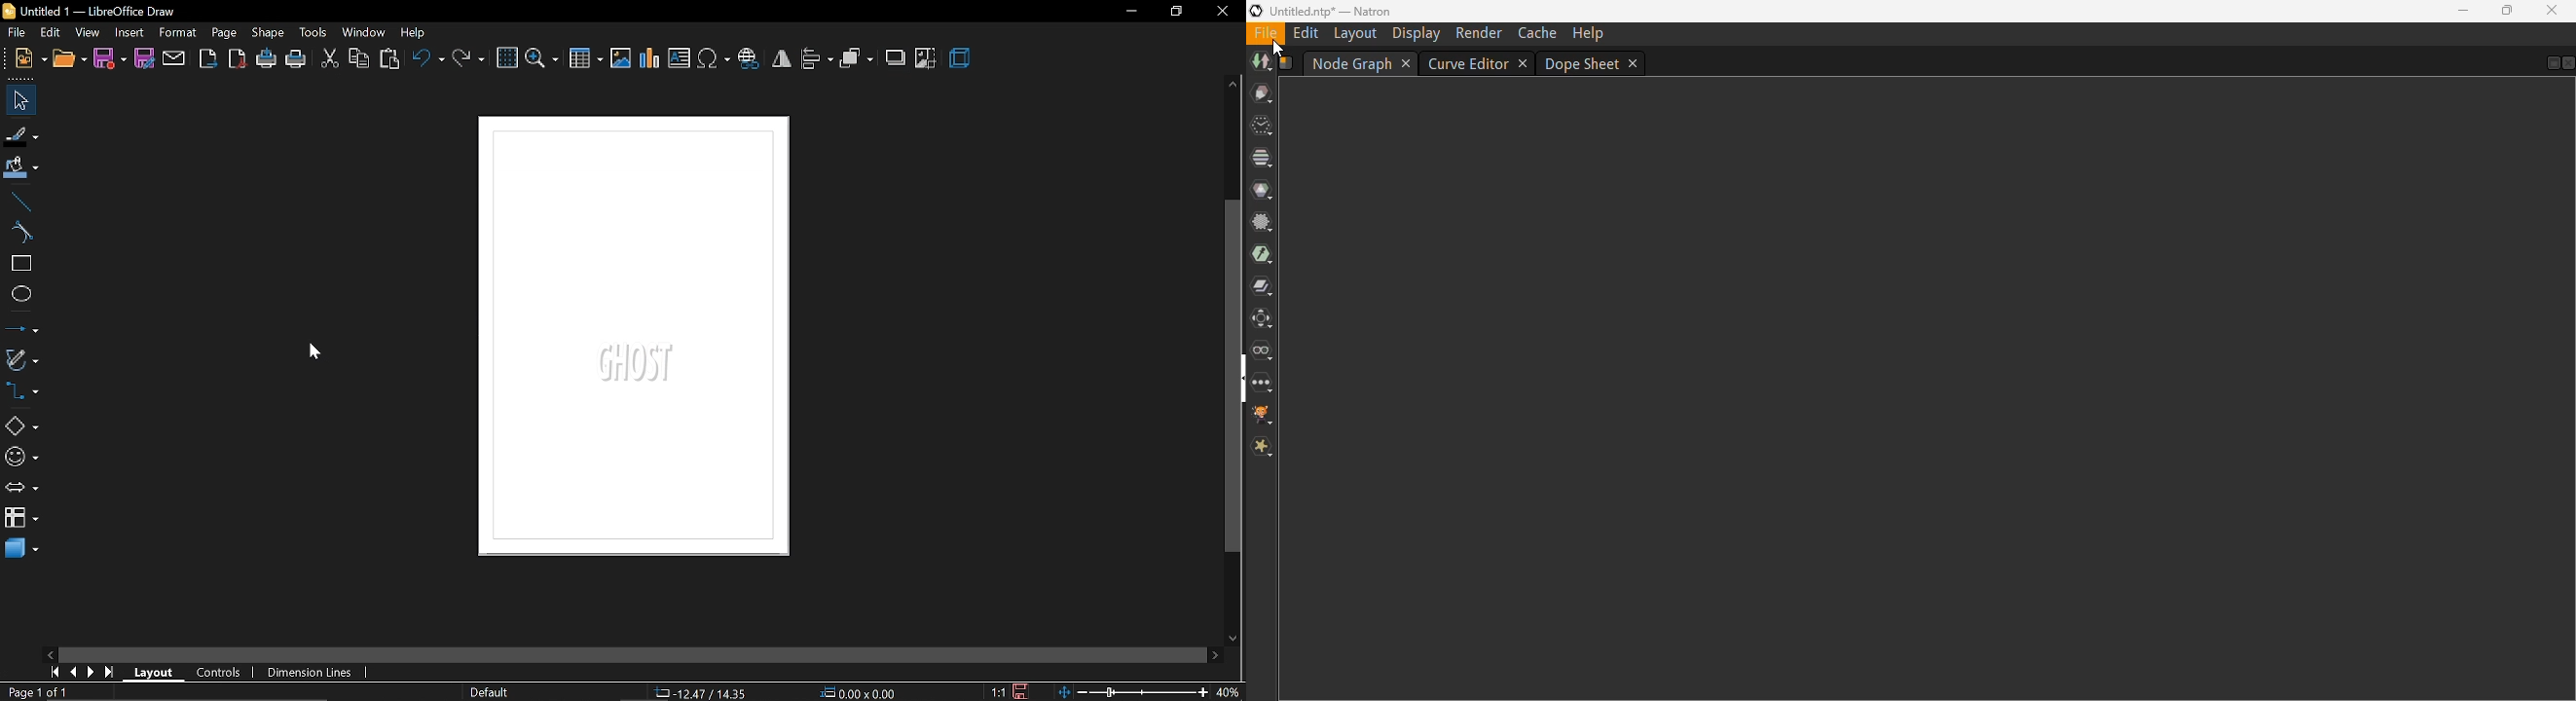  What do you see at coordinates (631, 655) in the screenshot?
I see `horizontal scroll bar` at bounding box center [631, 655].